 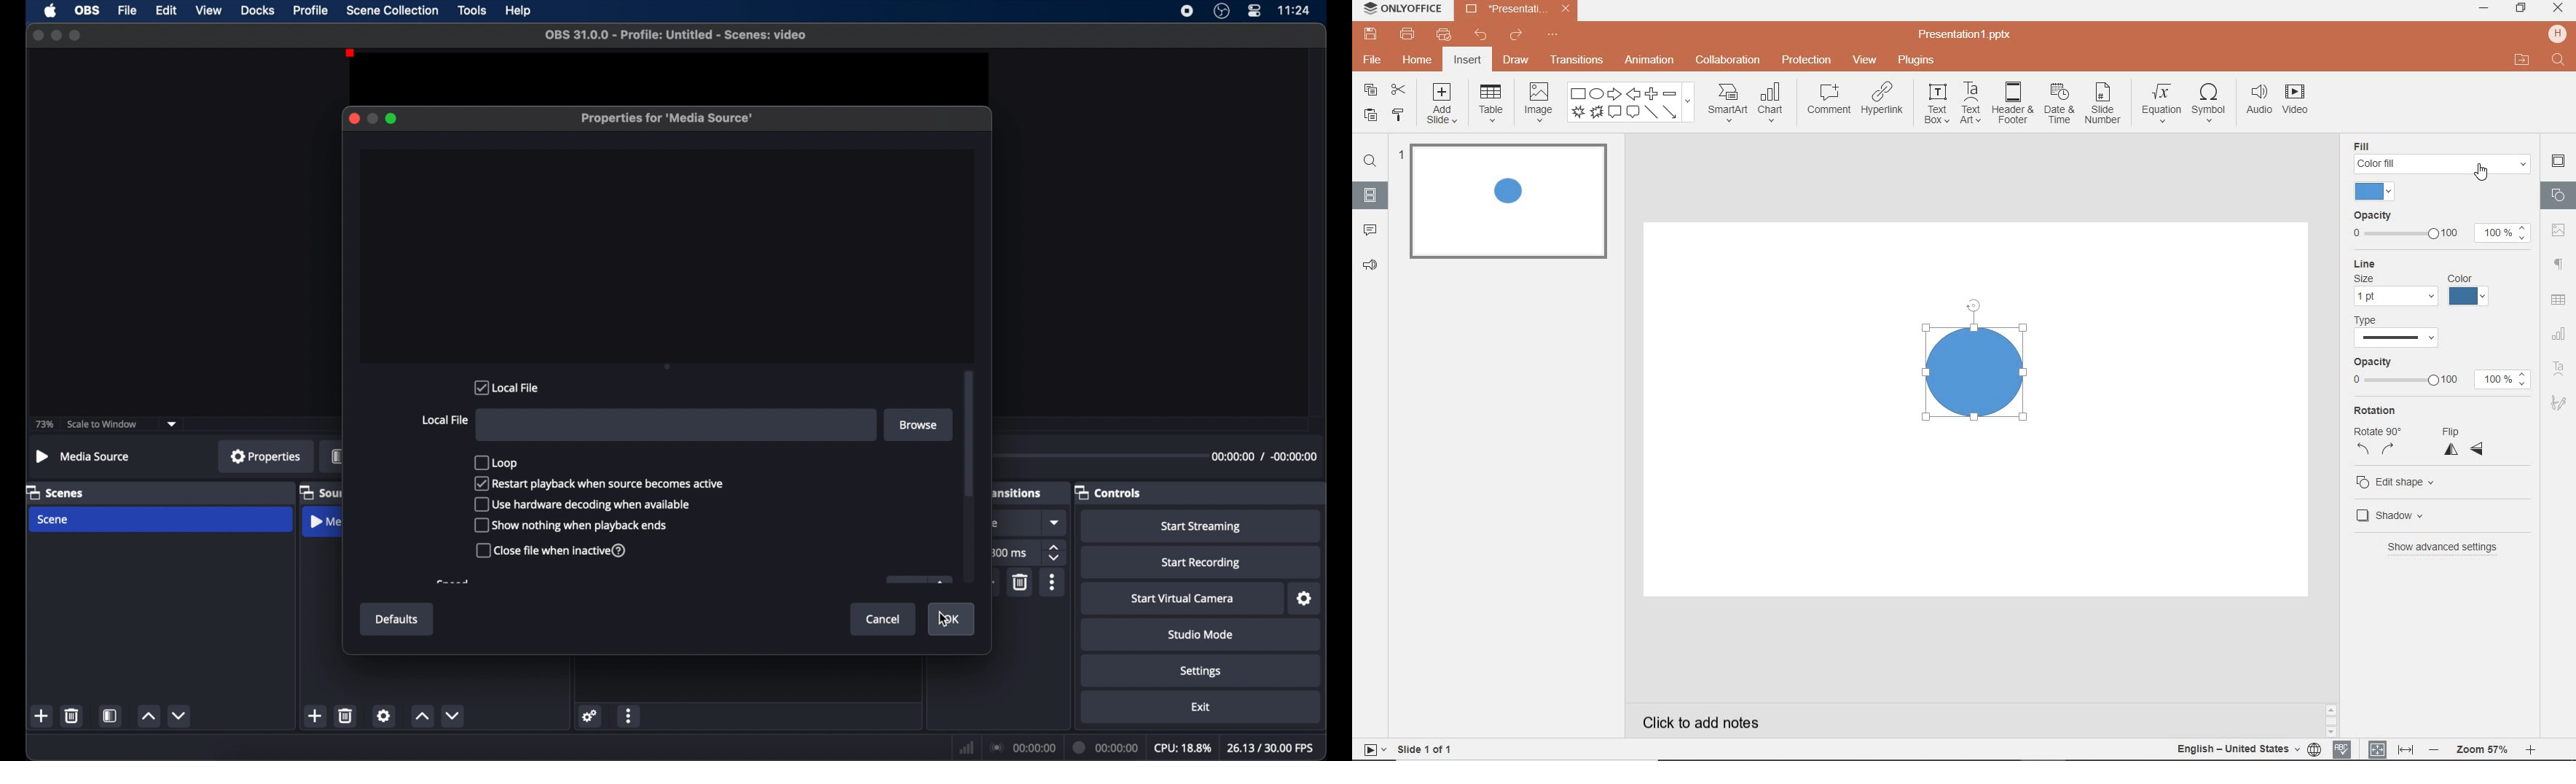 What do you see at coordinates (1408, 34) in the screenshot?
I see `print` at bounding box center [1408, 34].